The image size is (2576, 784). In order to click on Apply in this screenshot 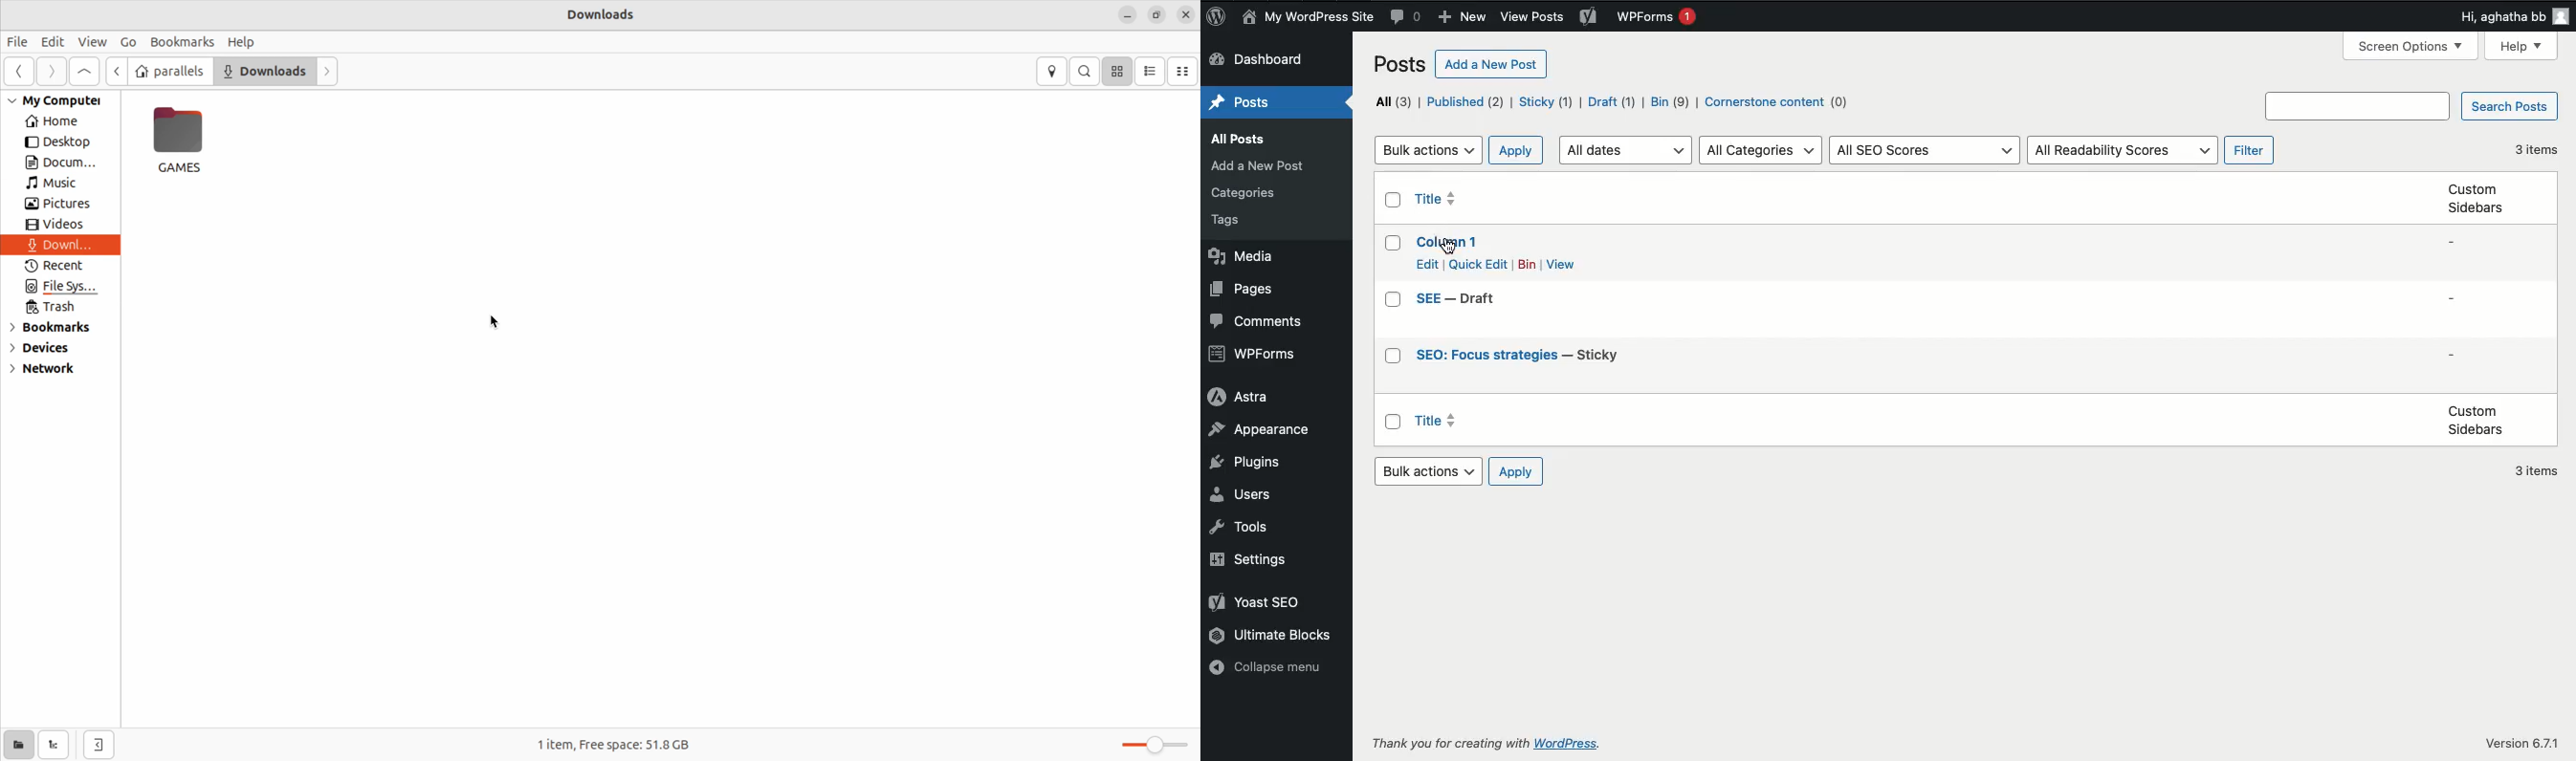, I will do `click(1516, 471)`.